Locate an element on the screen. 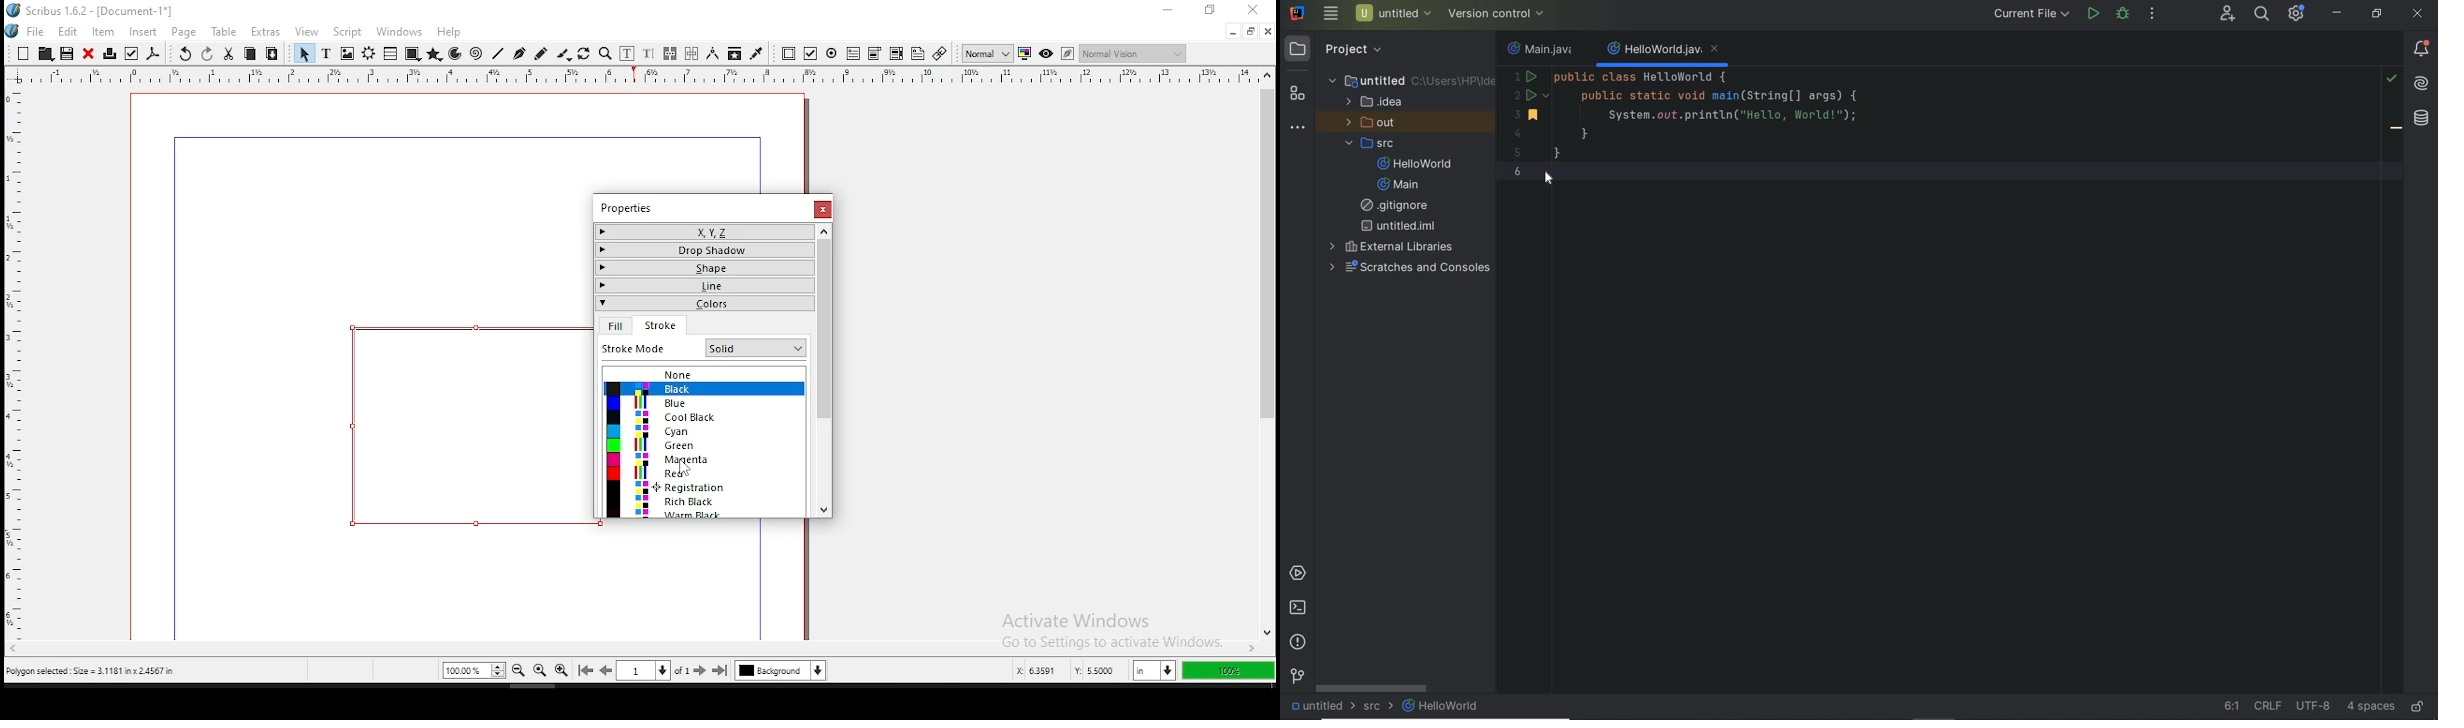 This screenshot has width=2464, height=728. polygon selected size= 3.1181 inch x 2.4567 in is located at coordinates (94, 673).